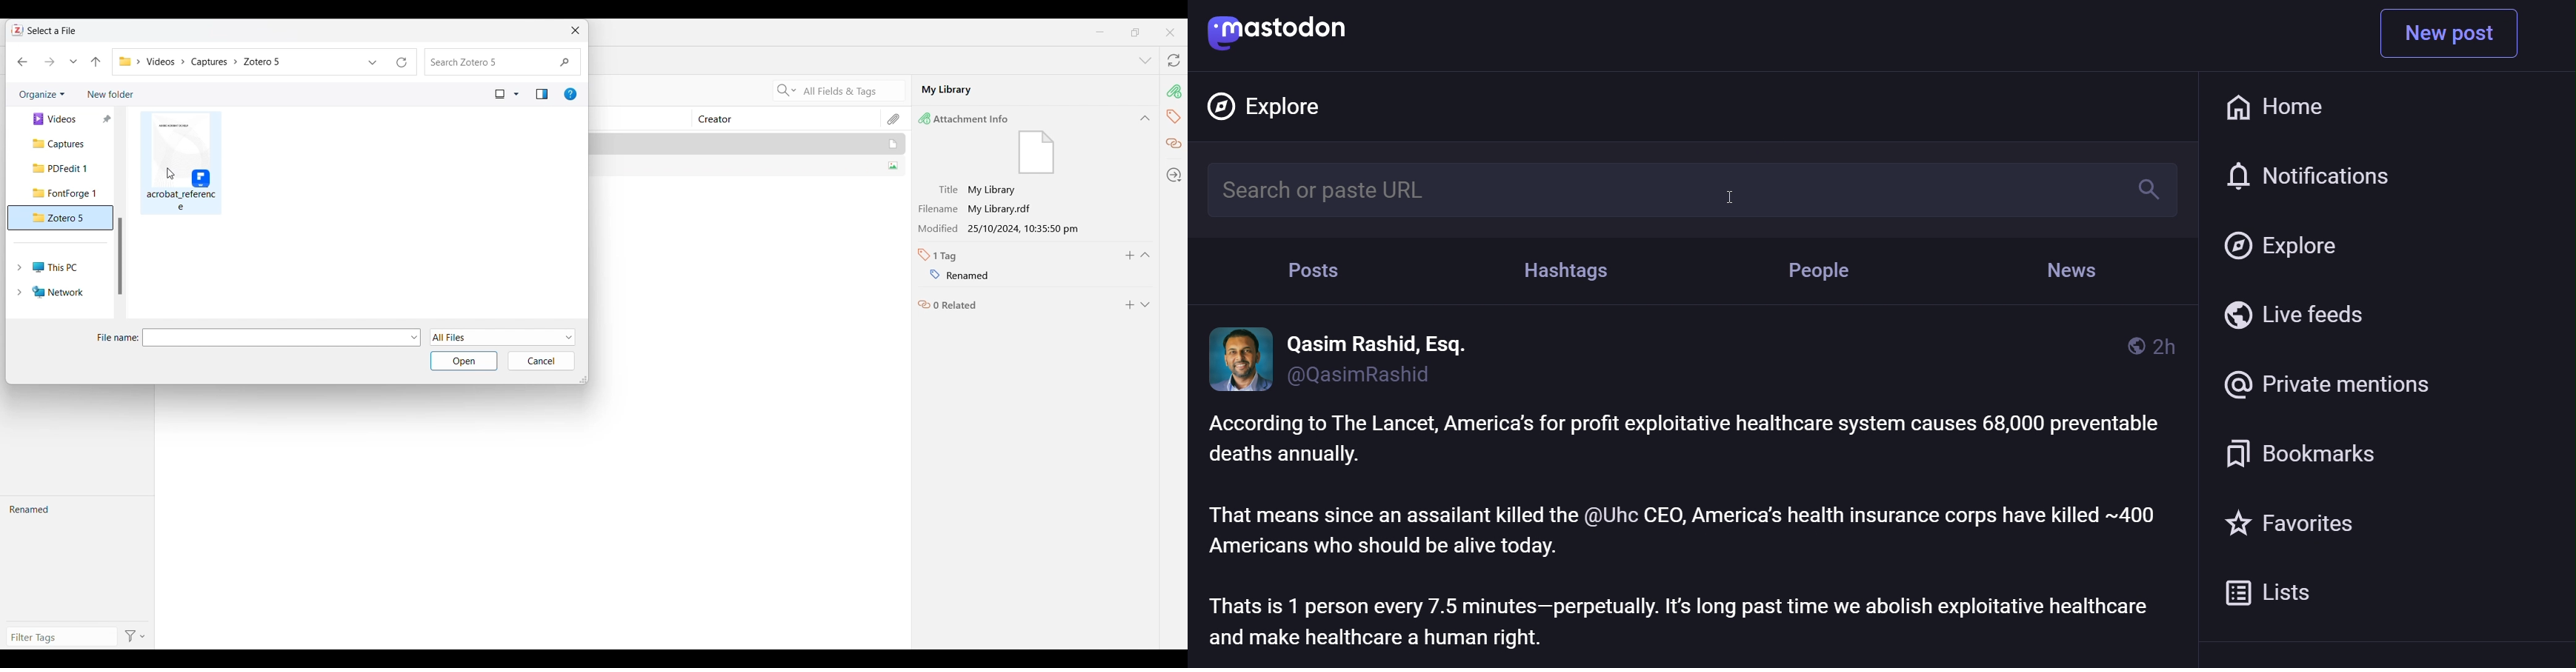 The width and height of the screenshot is (2576, 672). What do you see at coordinates (113, 337) in the screenshot?
I see `File name:` at bounding box center [113, 337].